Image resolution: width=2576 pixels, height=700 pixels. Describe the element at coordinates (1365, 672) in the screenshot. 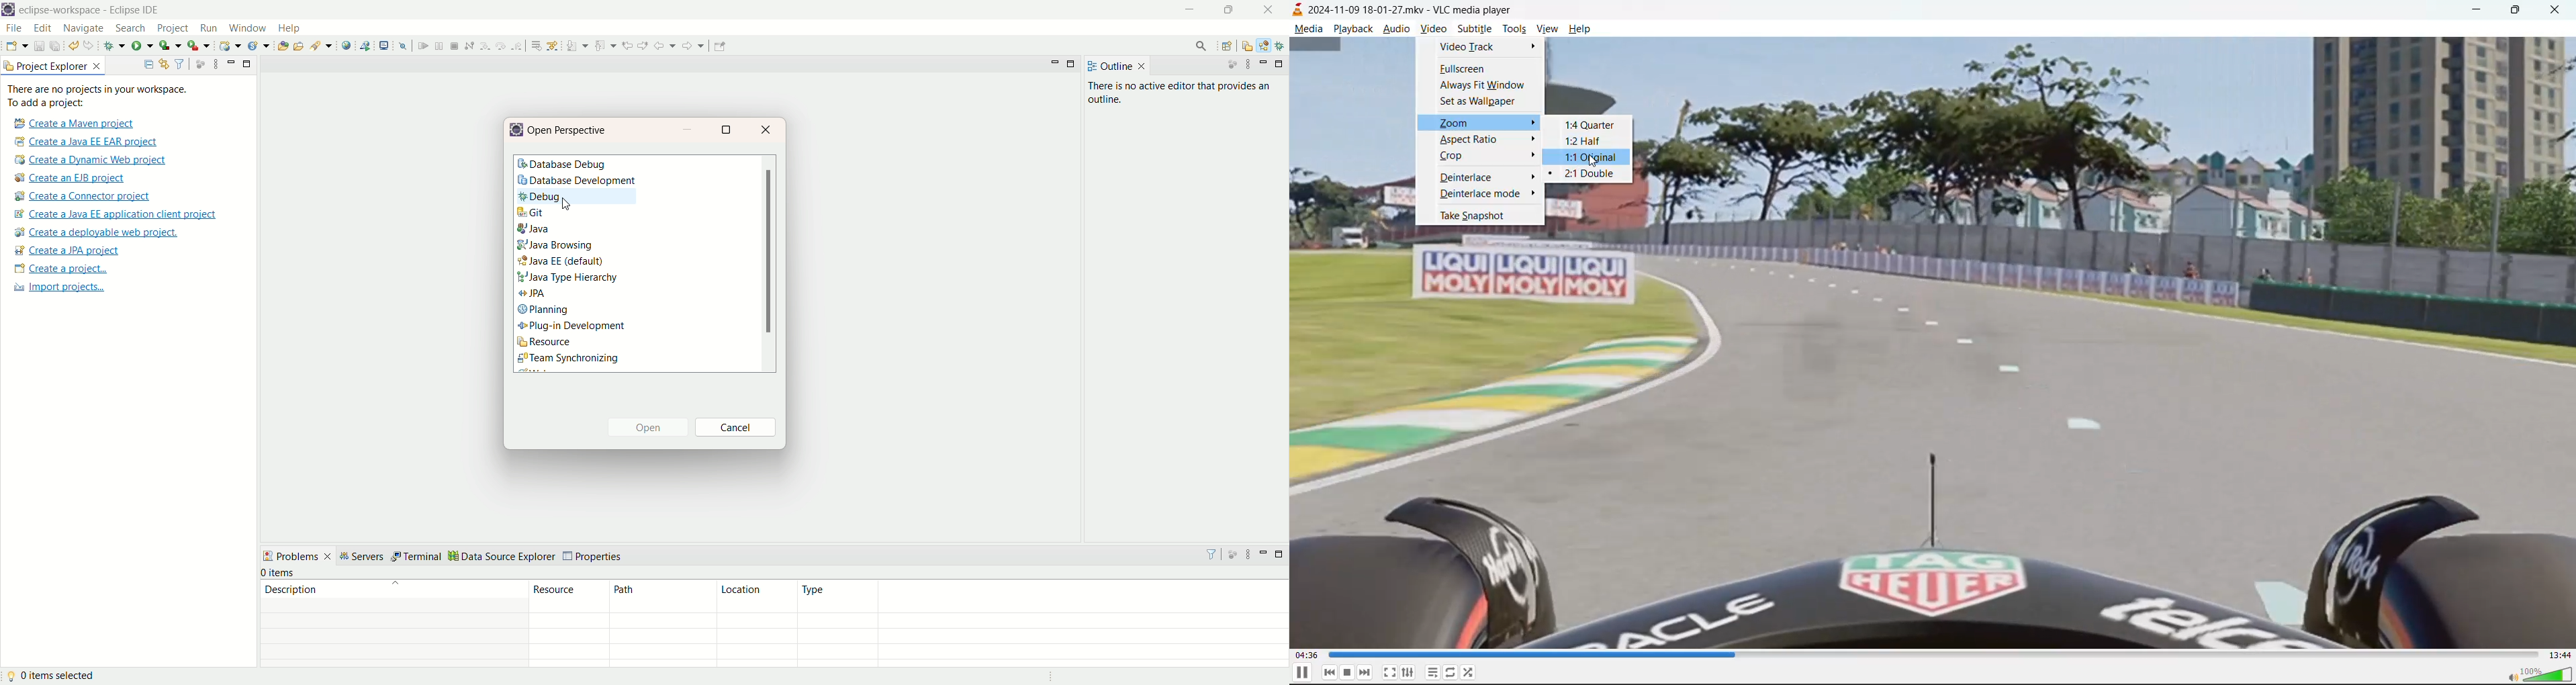

I see `next` at that location.